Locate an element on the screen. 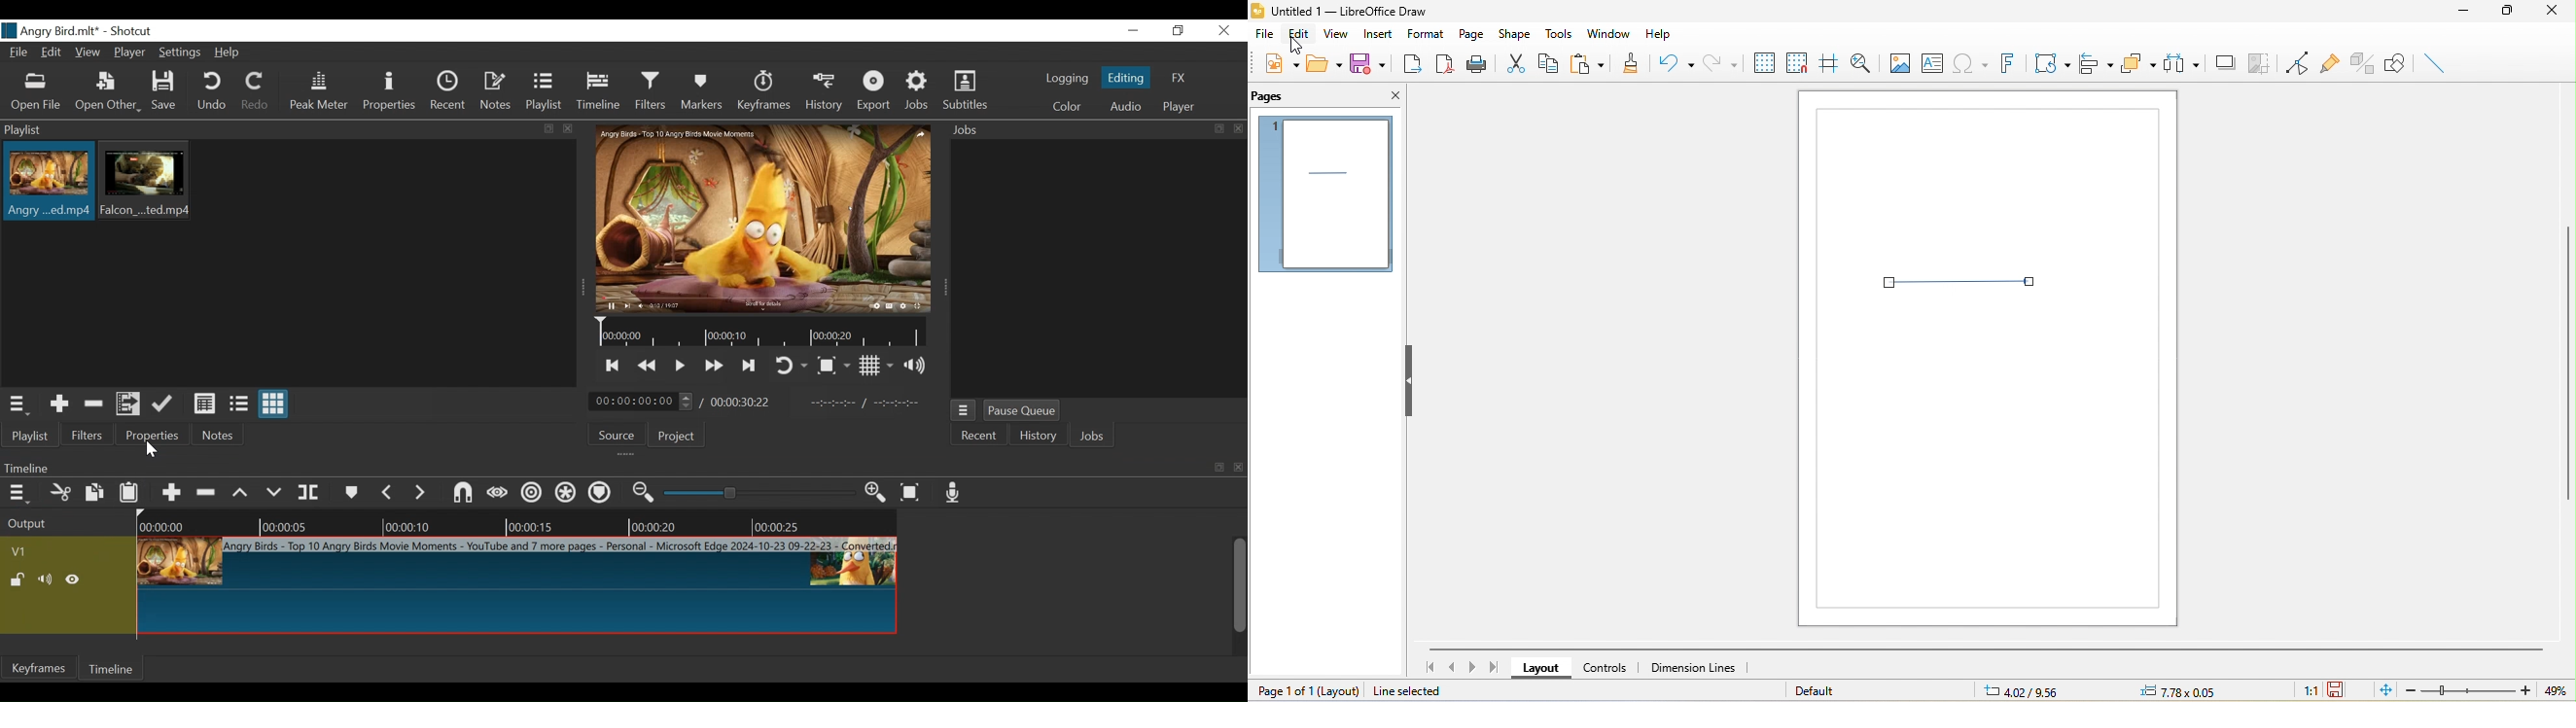 The width and height of the screenshot is (2576, 728). line selected is located at coordinates (1421, 691).